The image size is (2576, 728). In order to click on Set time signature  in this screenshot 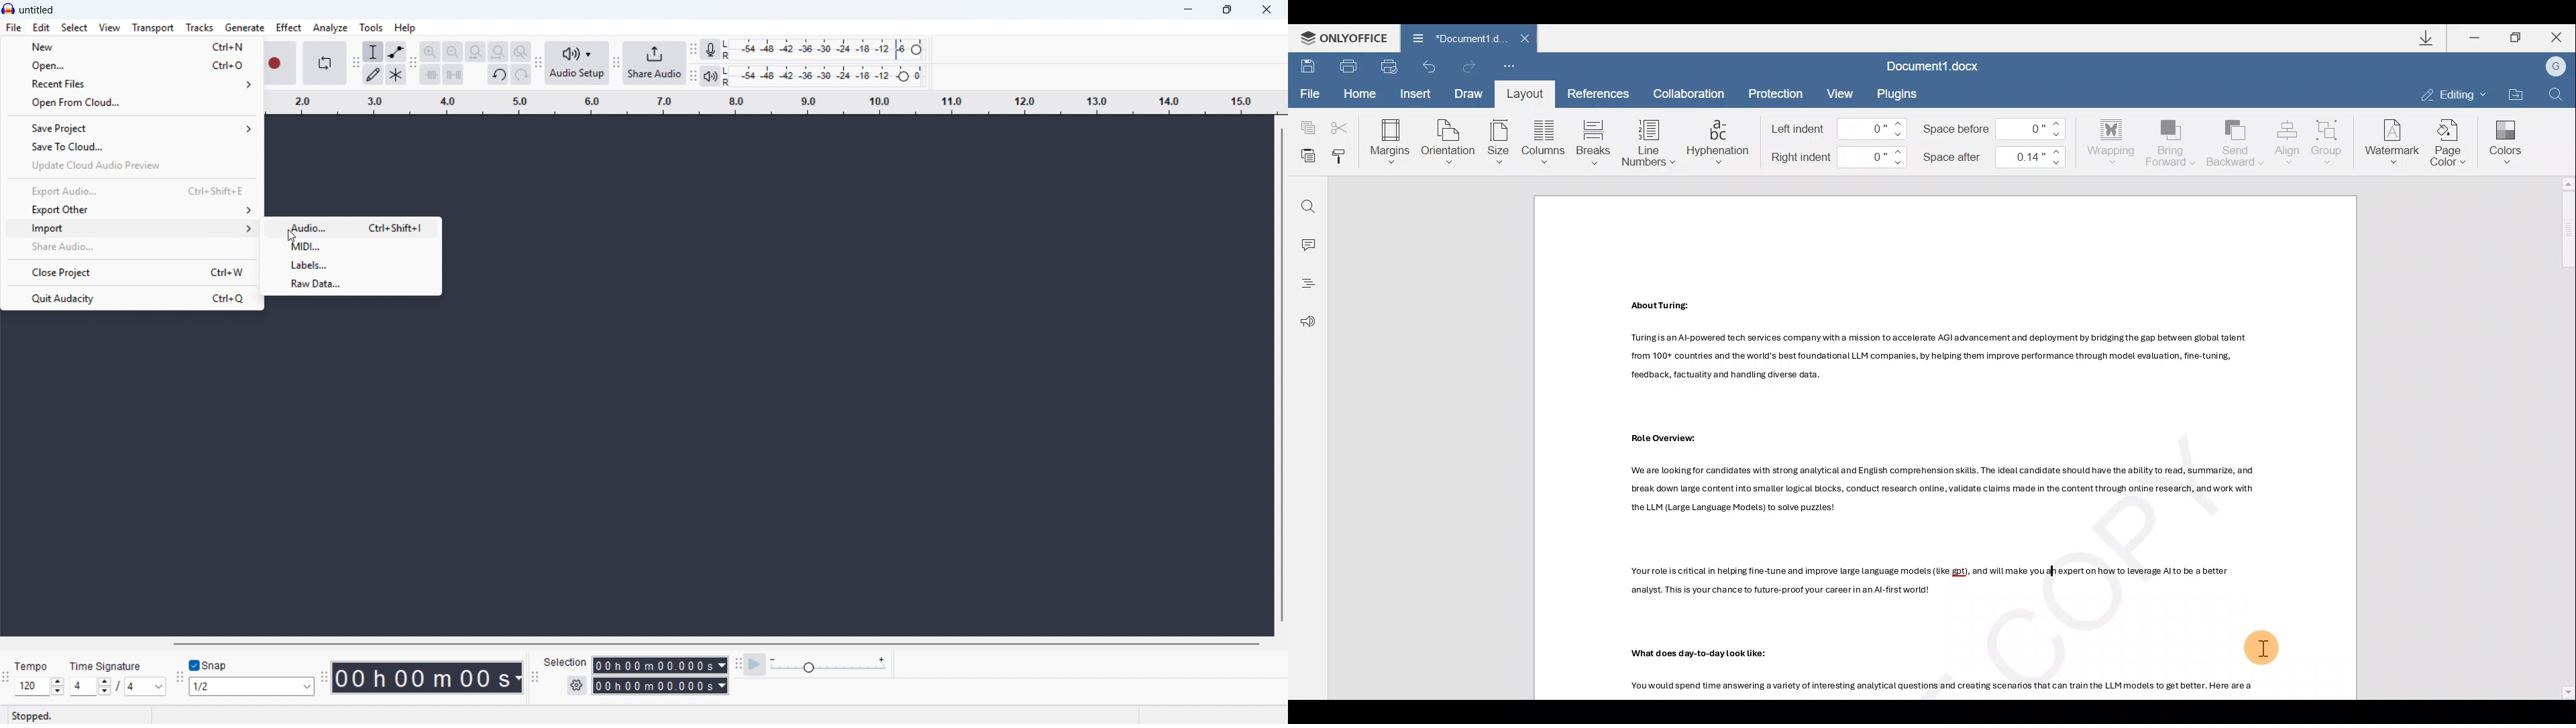, I will do `click(119, 686)`.